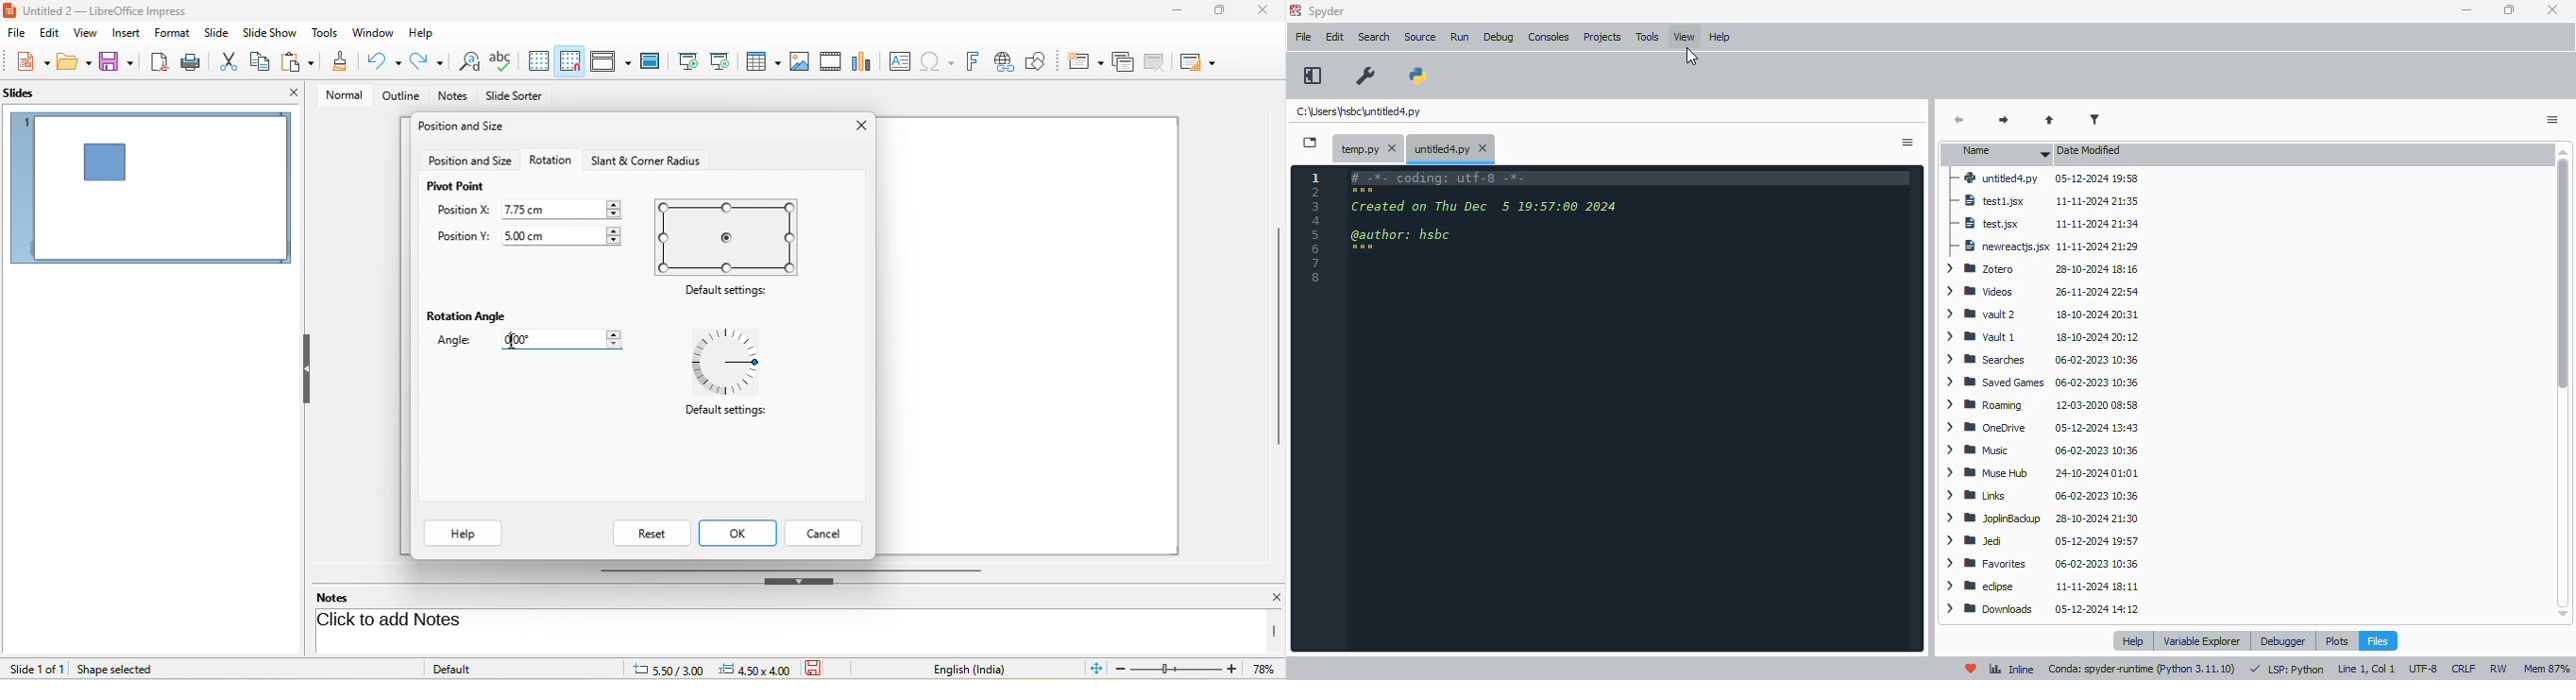 The height and width of the screenshot is (700, 2576). I want to click on run, so click(1460, 37).